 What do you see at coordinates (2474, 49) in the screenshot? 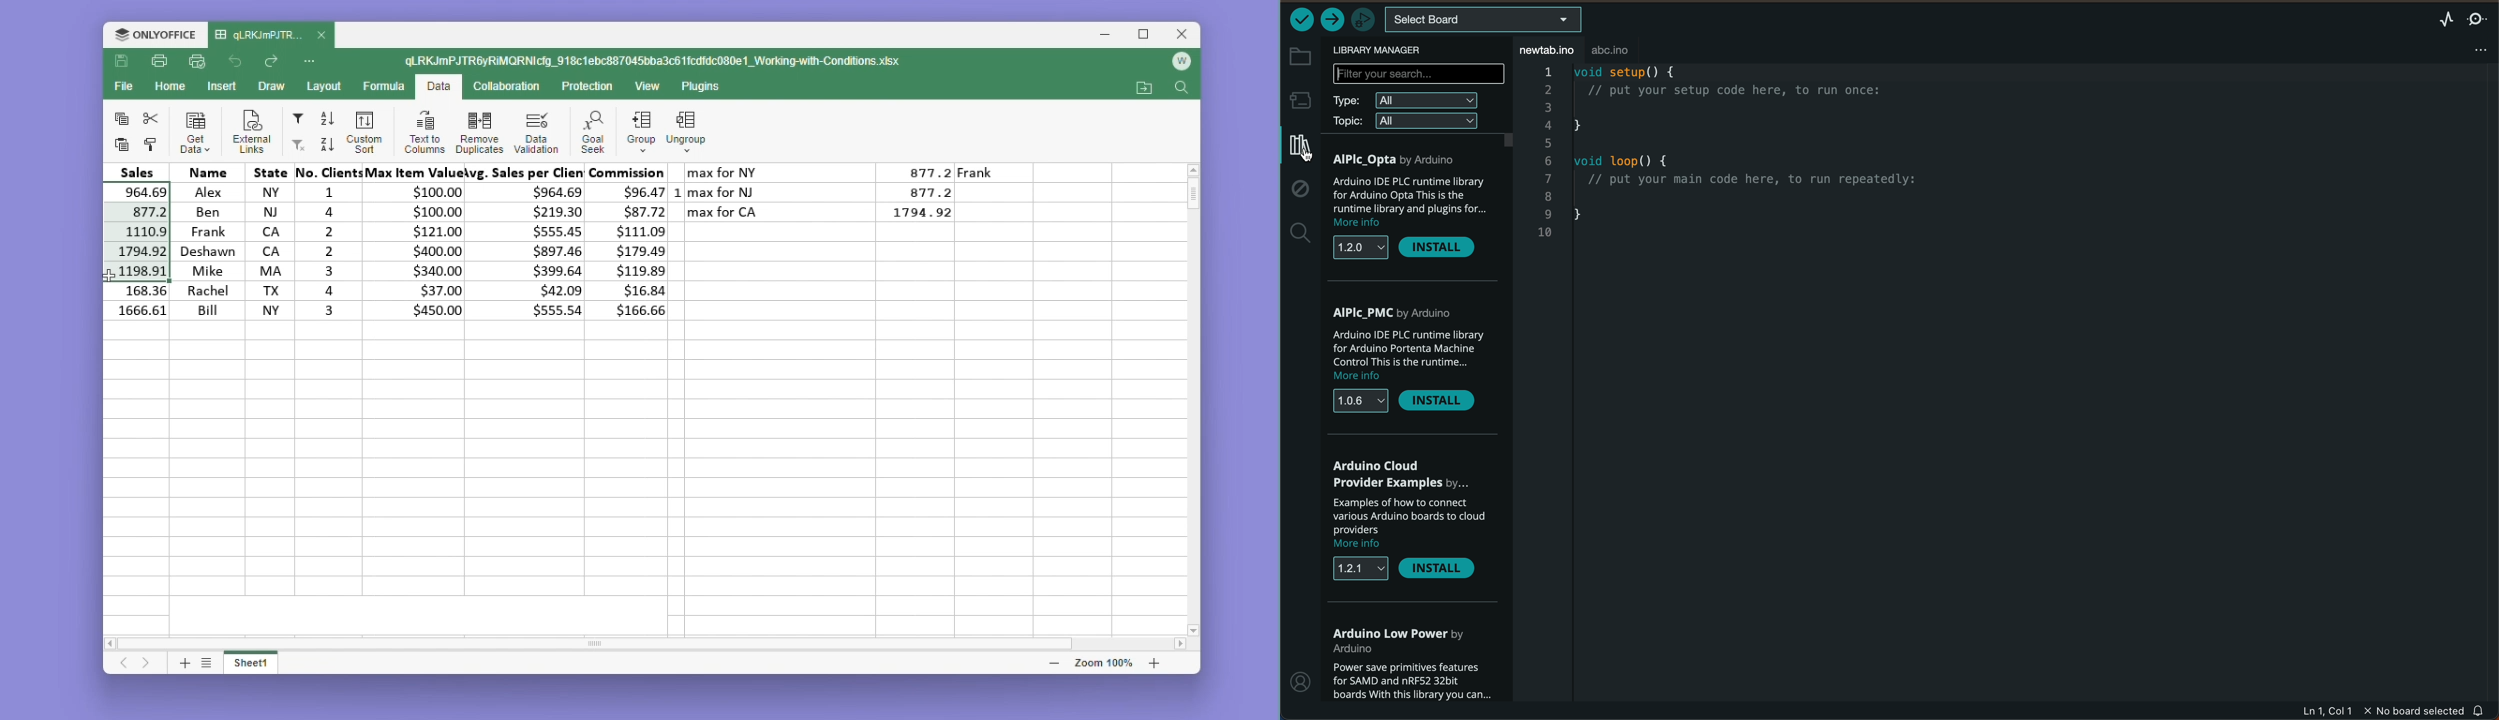
I see `file setting` at bounding box center [2474, 49].